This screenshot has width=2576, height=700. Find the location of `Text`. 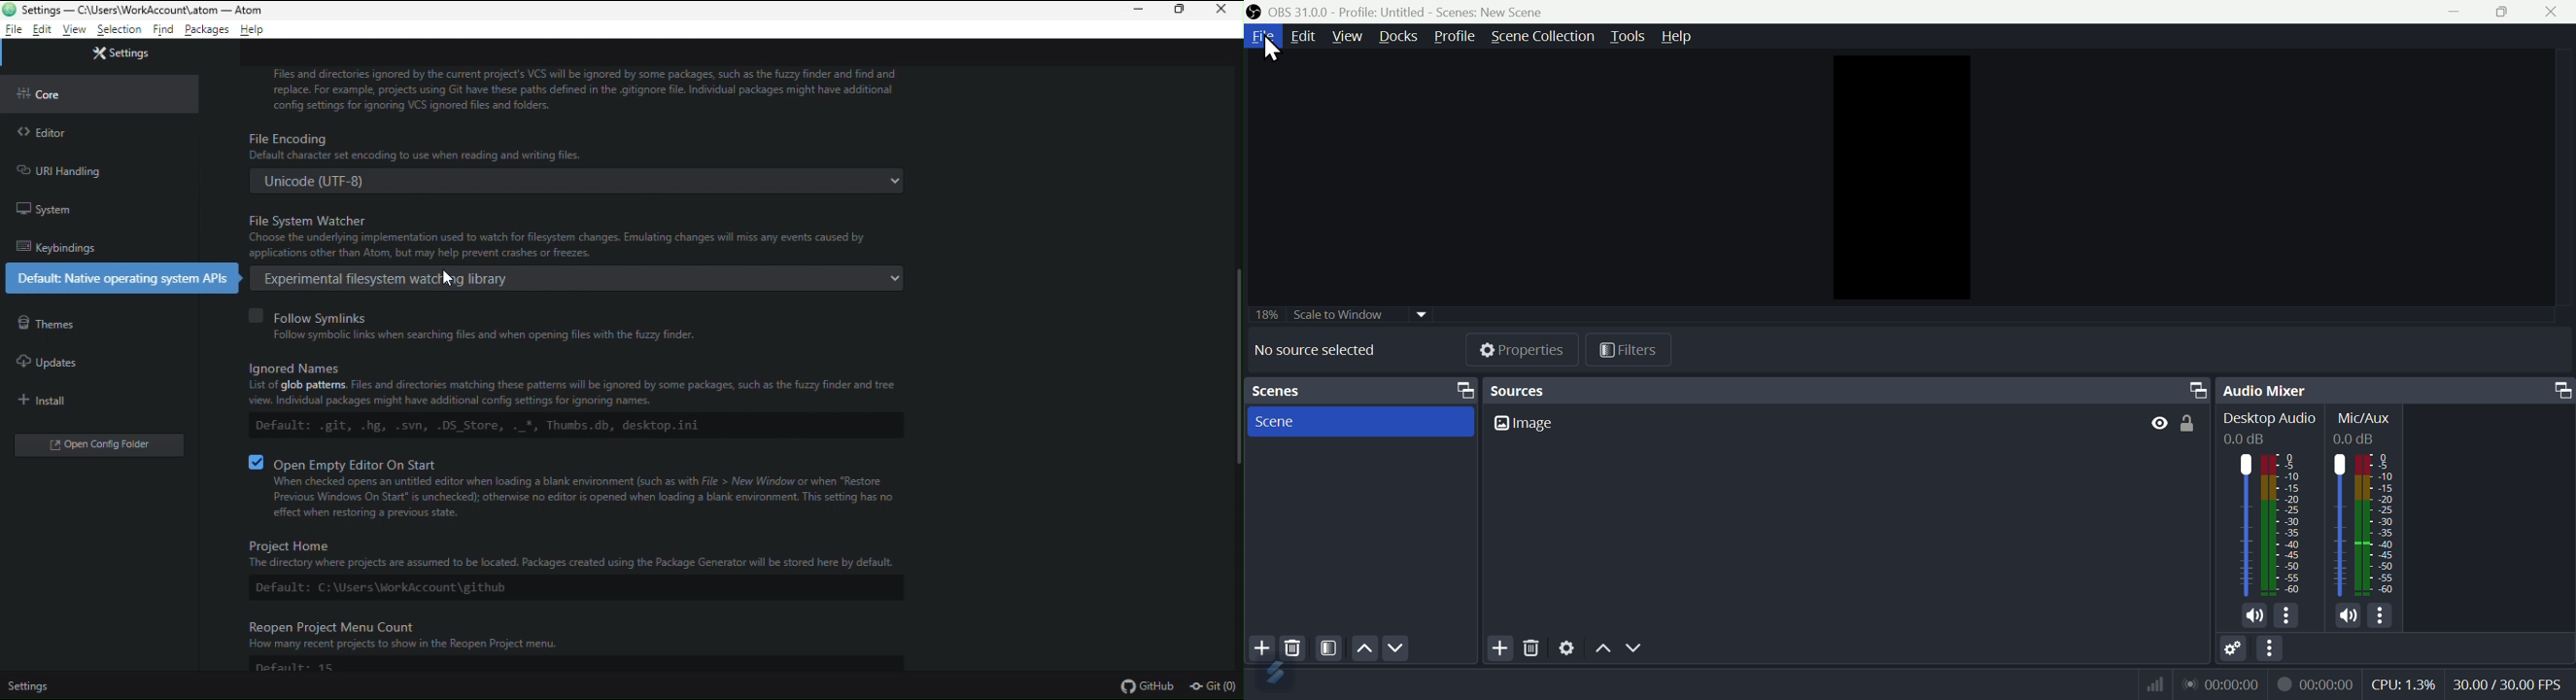

Text is located at coordinates (583, 87).